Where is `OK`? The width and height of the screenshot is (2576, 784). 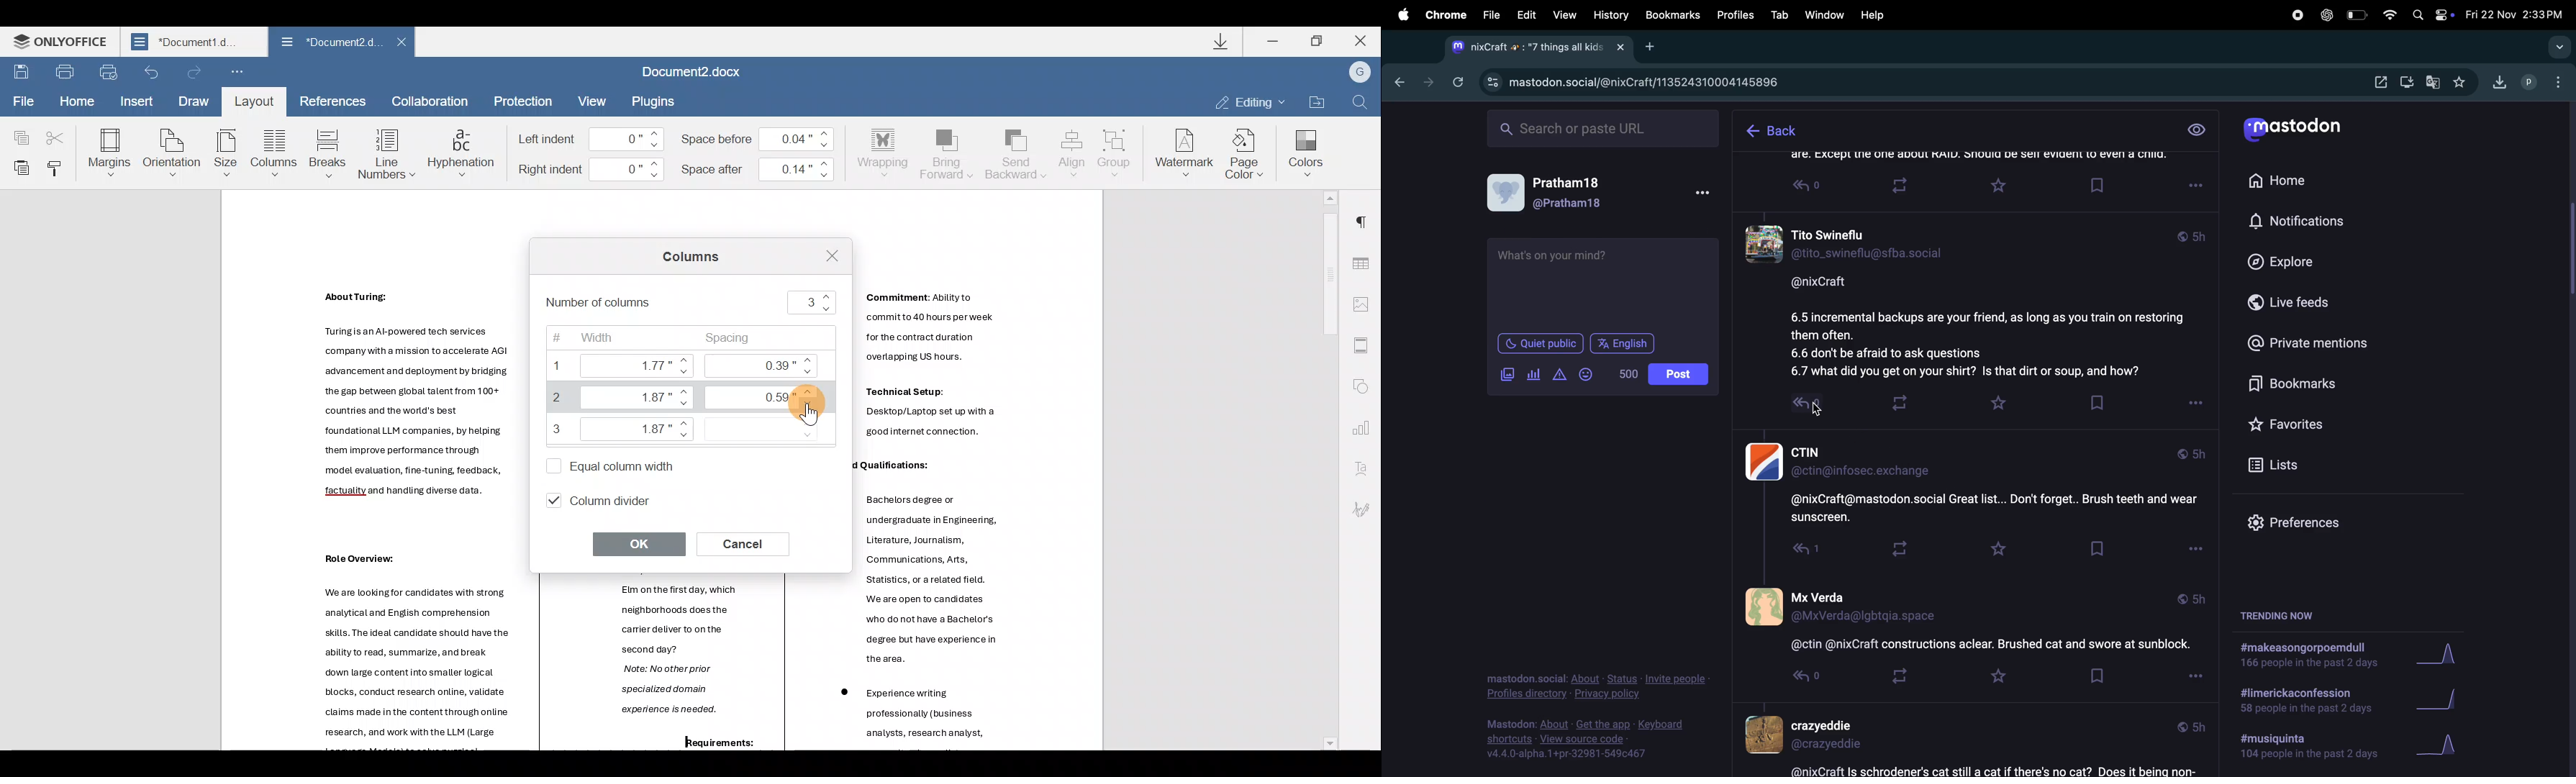 OK is located at coordinates (643, 544).